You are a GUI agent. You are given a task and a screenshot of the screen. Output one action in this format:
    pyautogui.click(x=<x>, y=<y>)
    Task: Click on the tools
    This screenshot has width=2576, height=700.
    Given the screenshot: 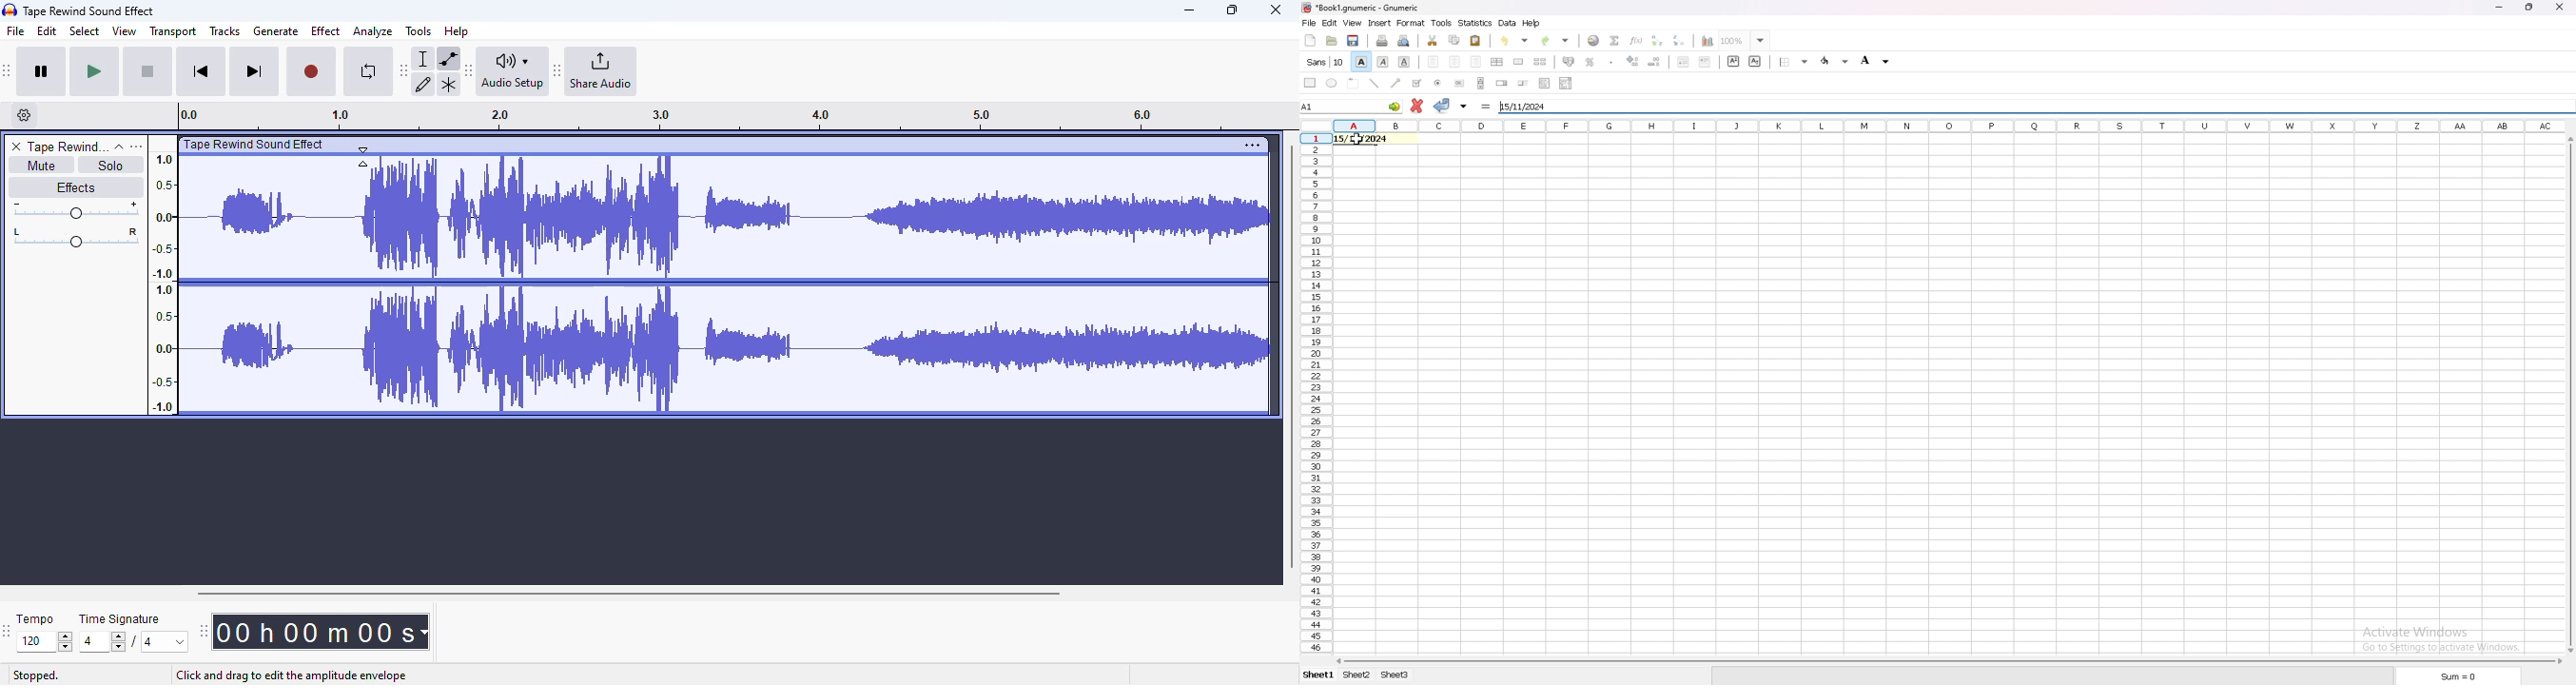 What is the action you would take?
    pyautogui.click(x=419, y=30)
    